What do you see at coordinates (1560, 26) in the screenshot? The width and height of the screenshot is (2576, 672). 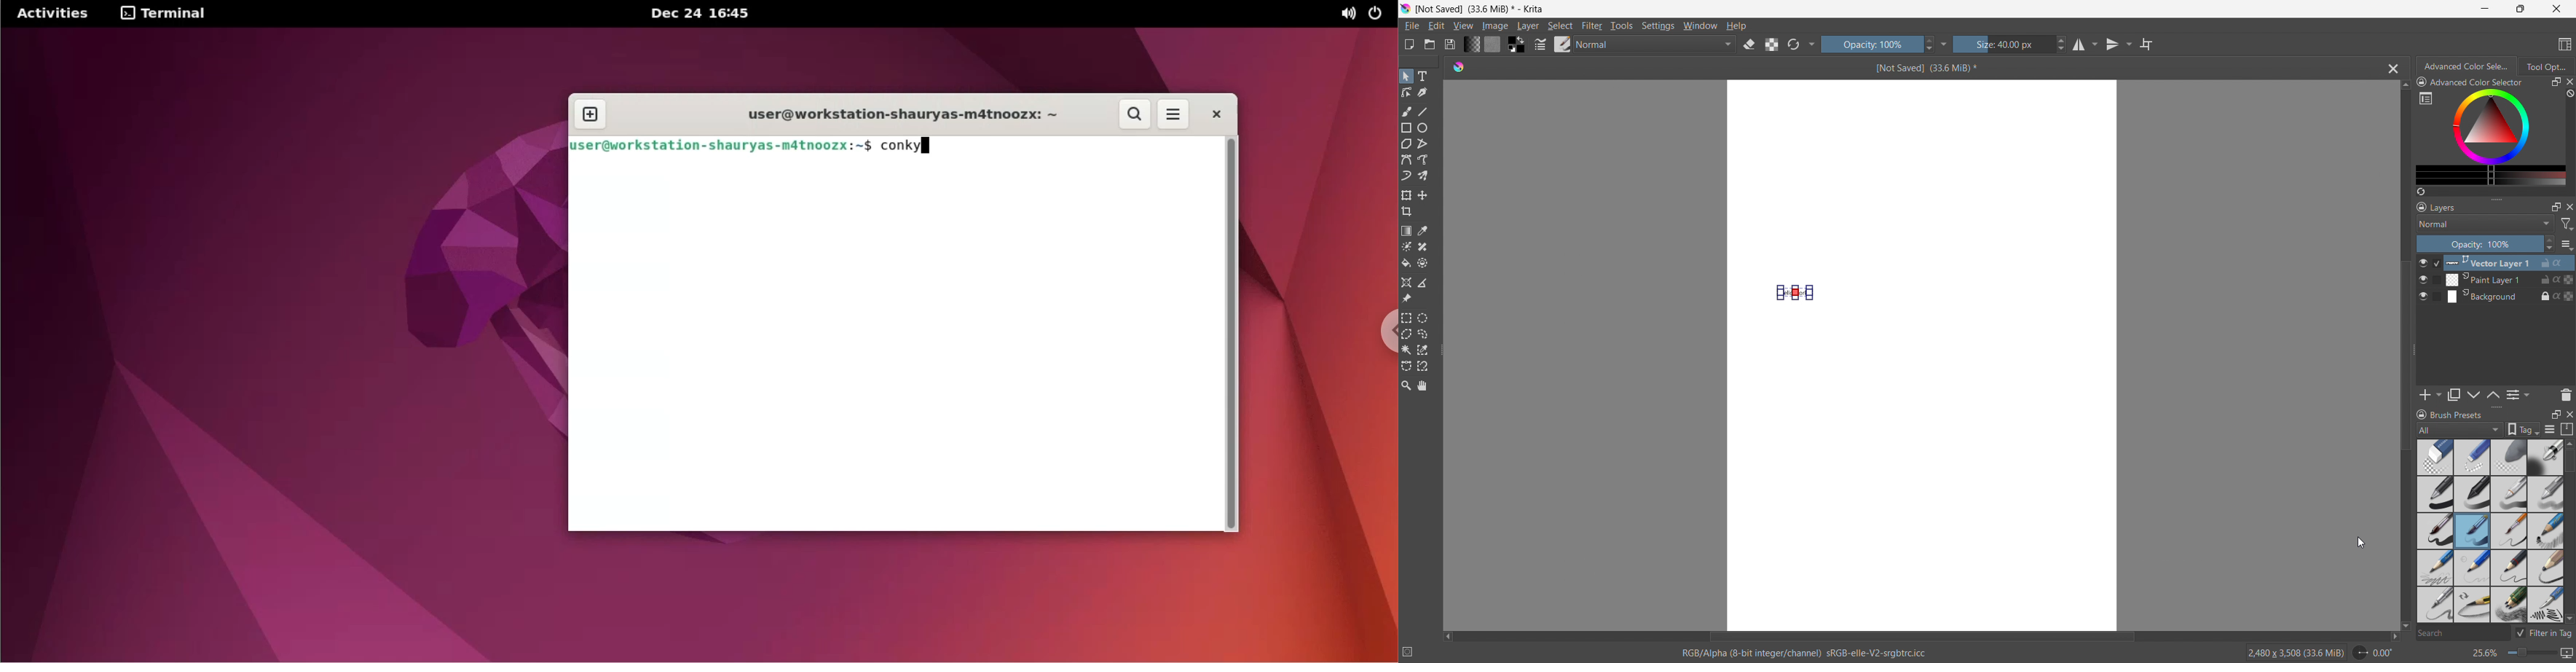 I see `select` at bounding box center [1560, 26].